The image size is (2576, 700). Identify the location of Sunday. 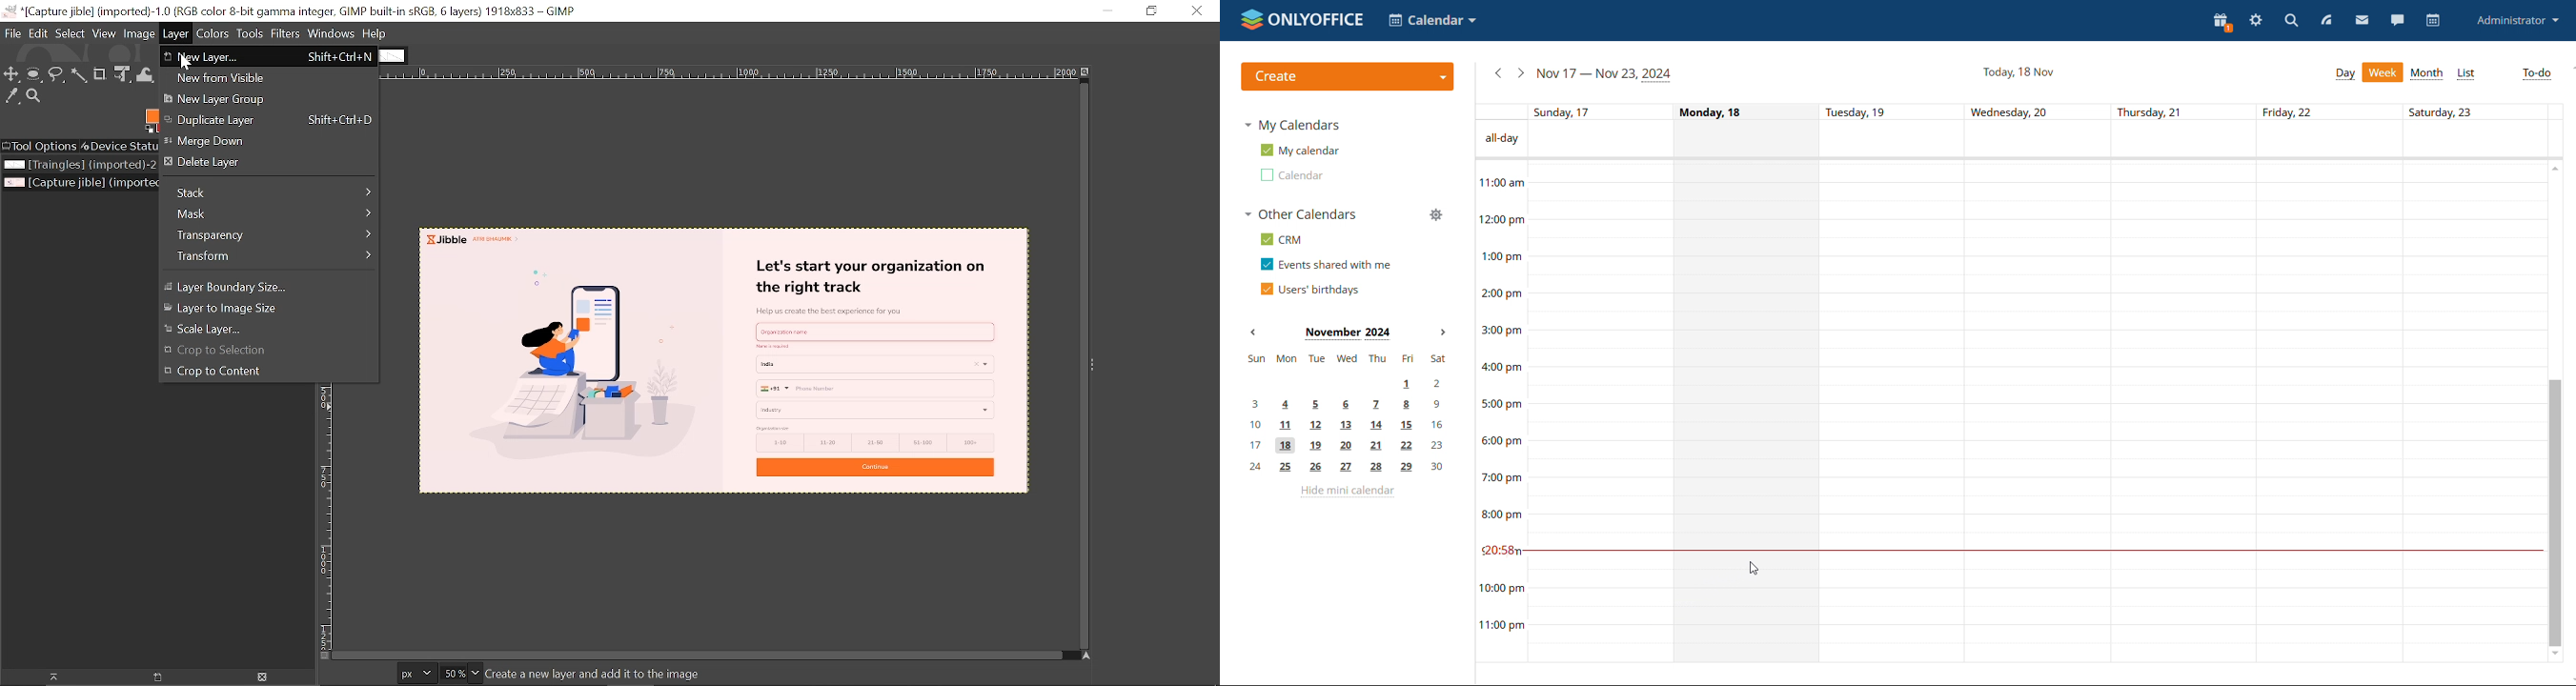
(1602, 412).